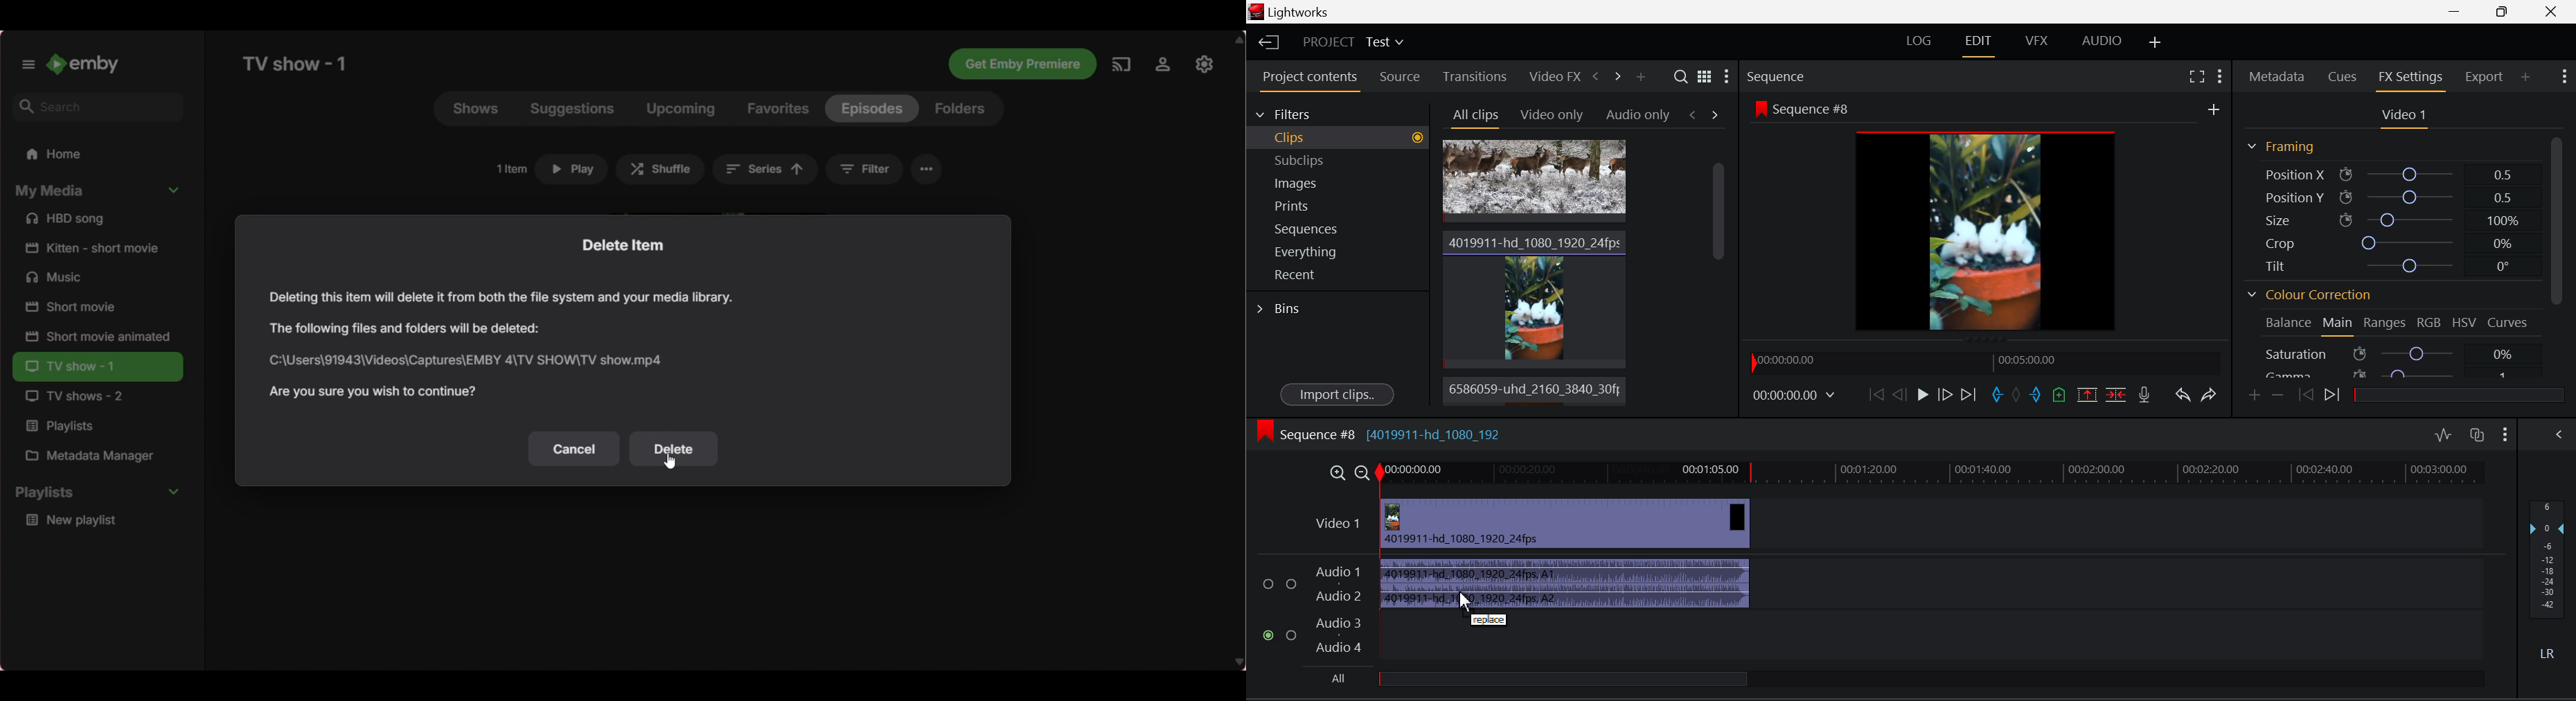 The height and width of the screenshot is (728, 2576). I want to click on Toggle between list and title view, so click(1705, 76).